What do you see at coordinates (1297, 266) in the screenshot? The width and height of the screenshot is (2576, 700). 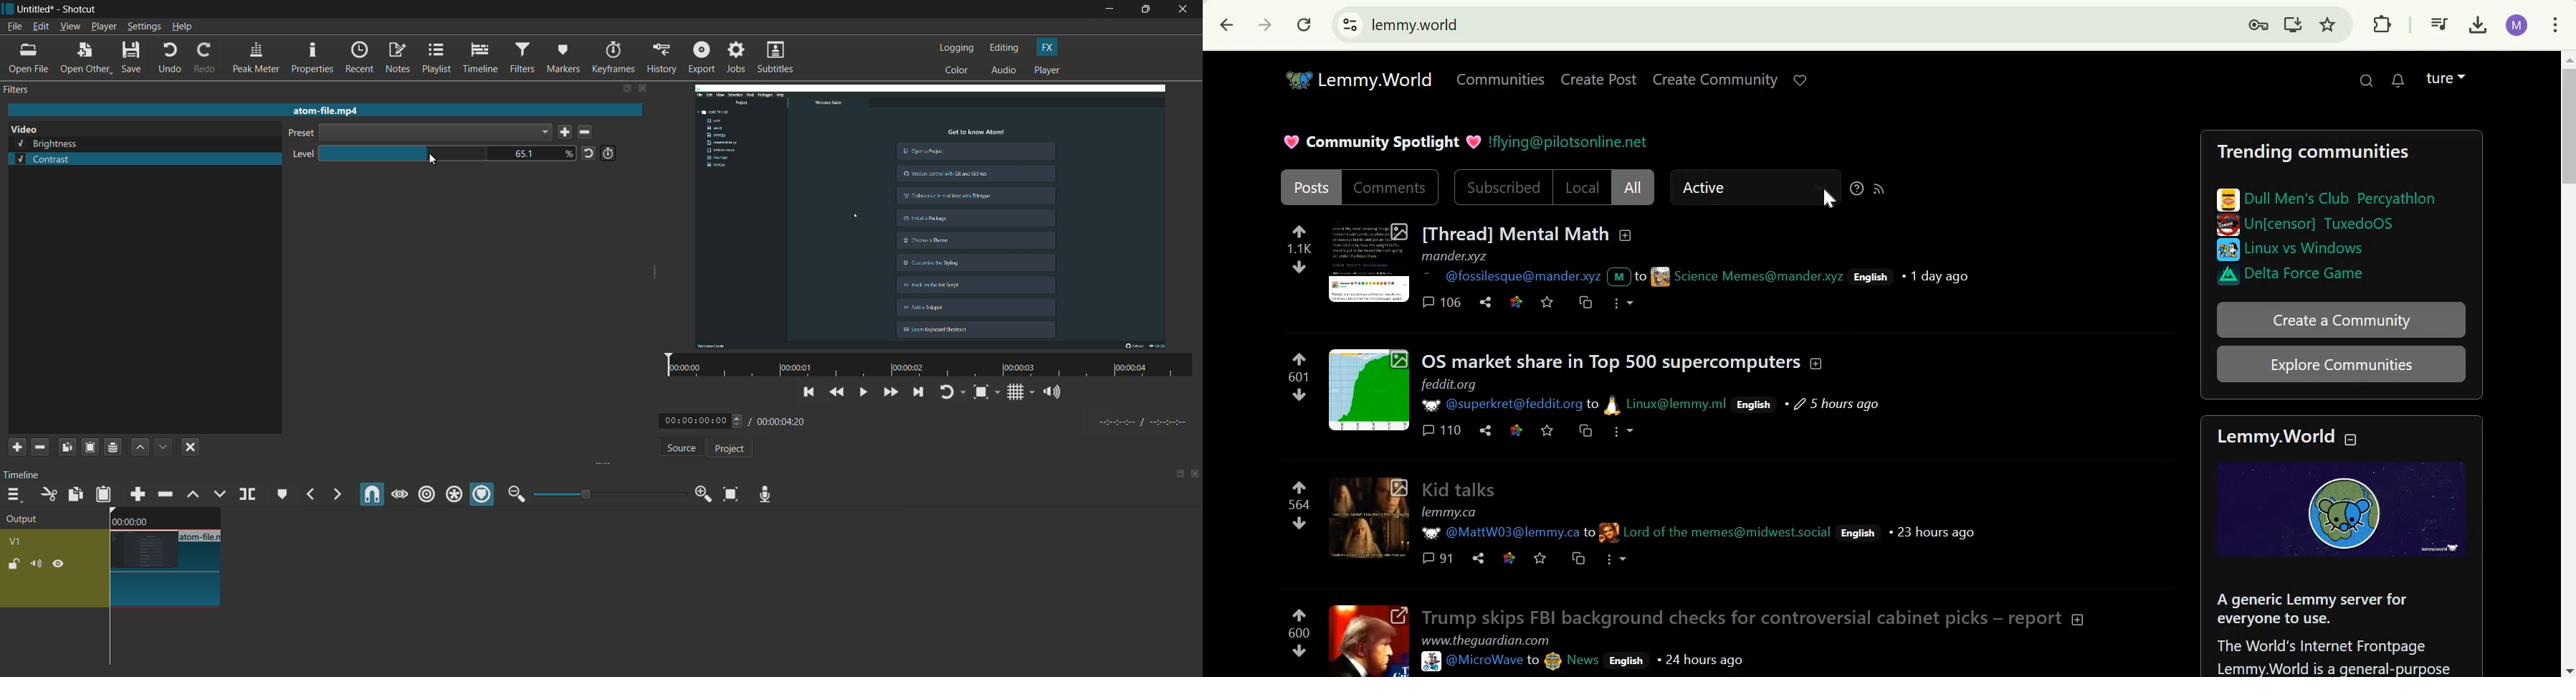 I see `downvote` at bounding box center [1297, 266].